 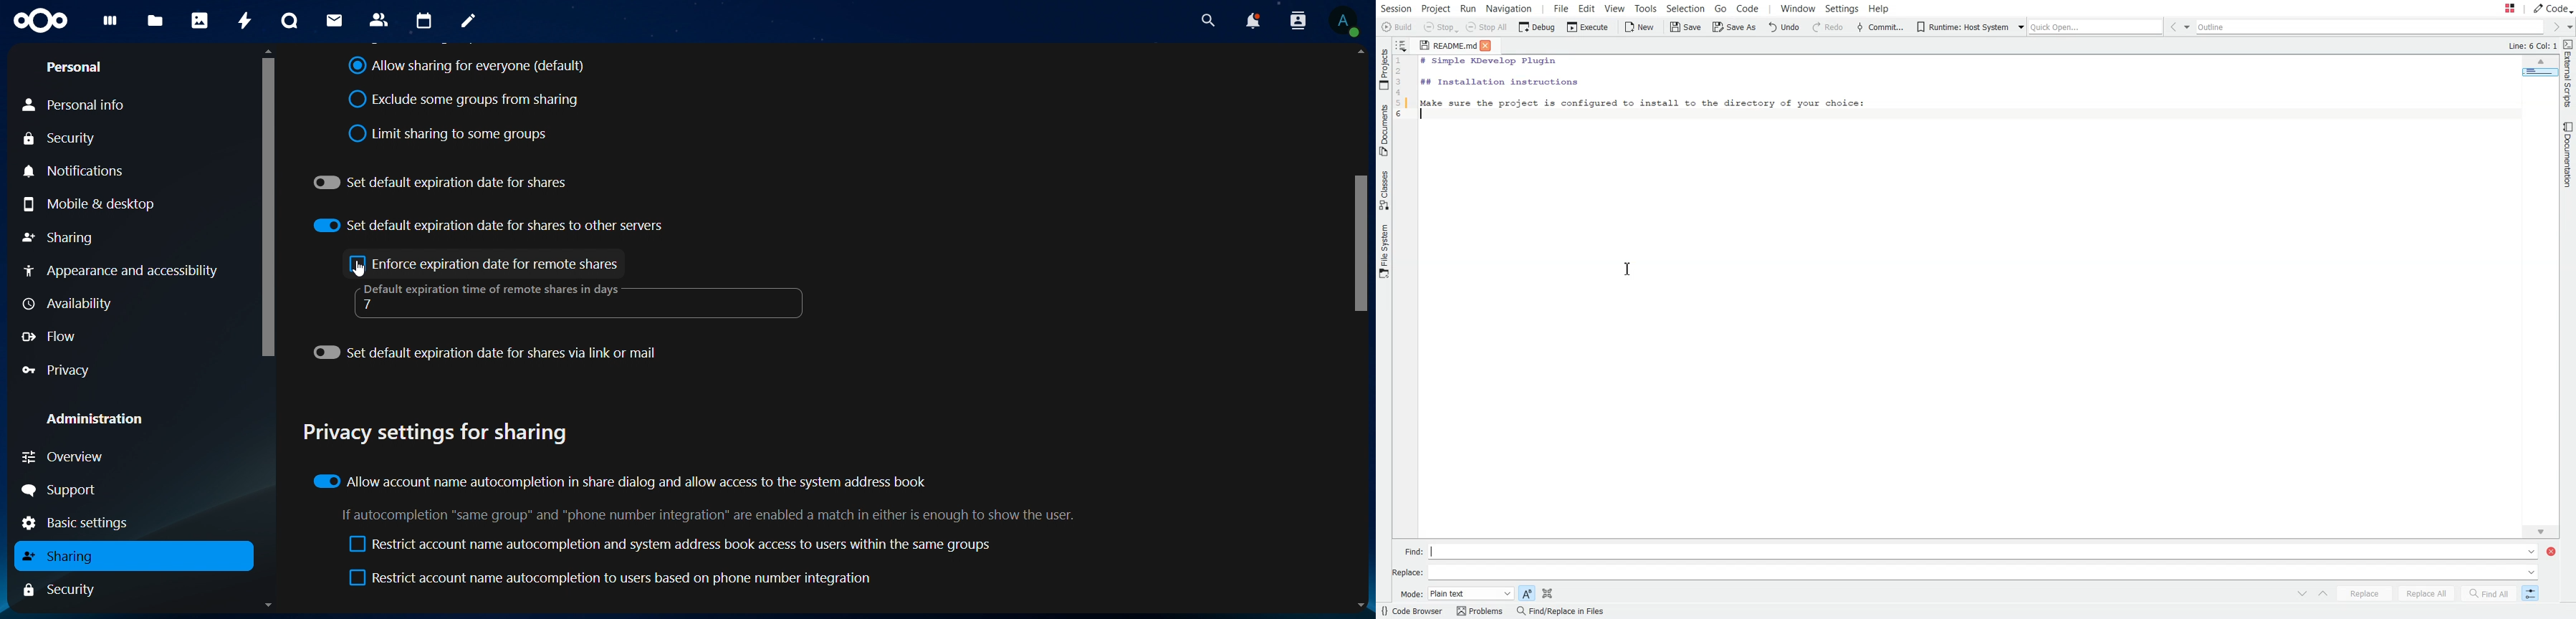 I want to click on activity, so click(x=246, y=22).